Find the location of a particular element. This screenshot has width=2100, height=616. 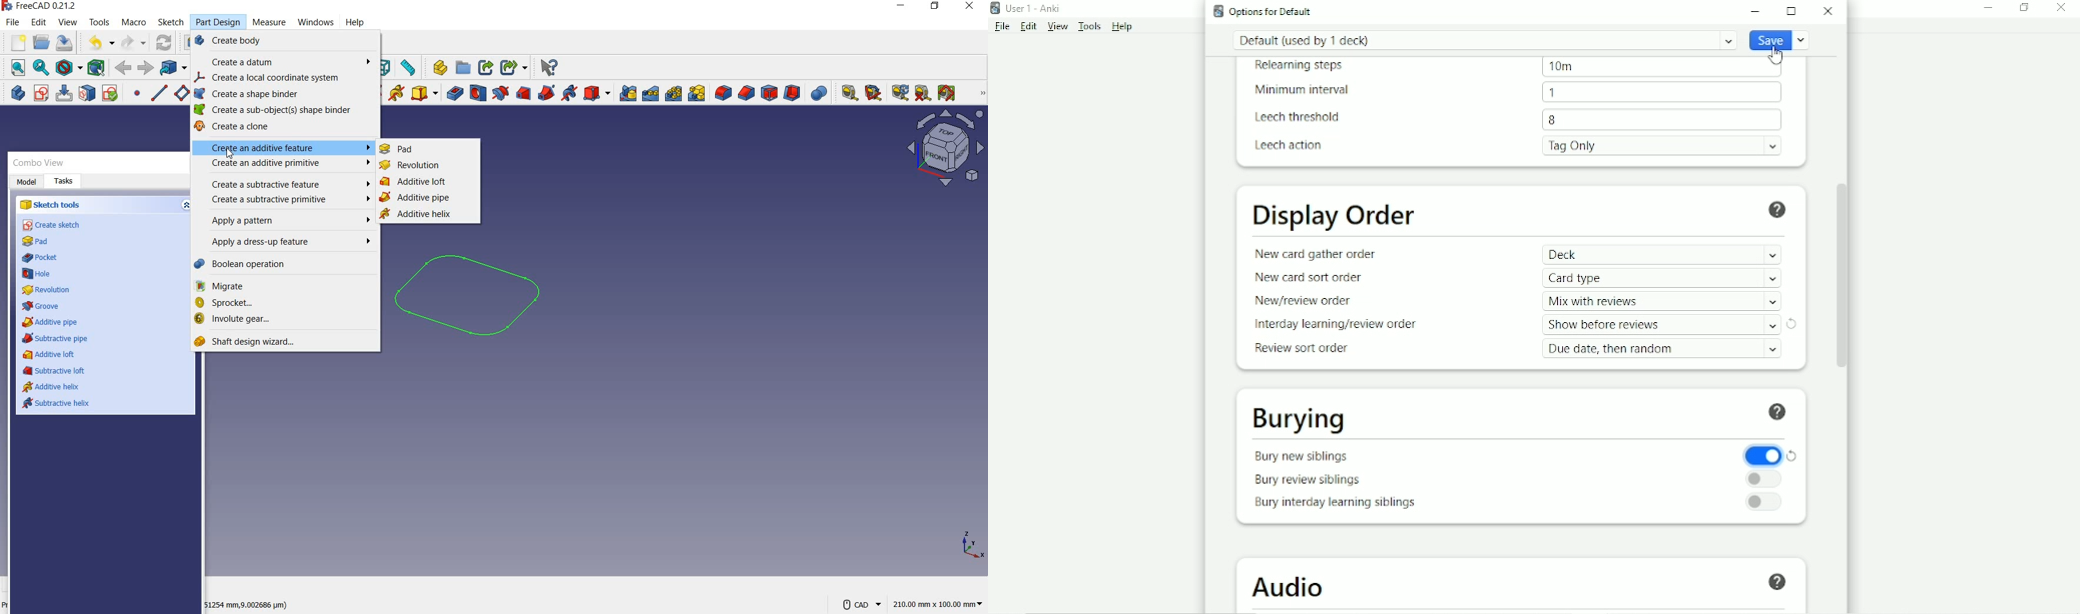

measure distance  is located at coordinates (409, 67).